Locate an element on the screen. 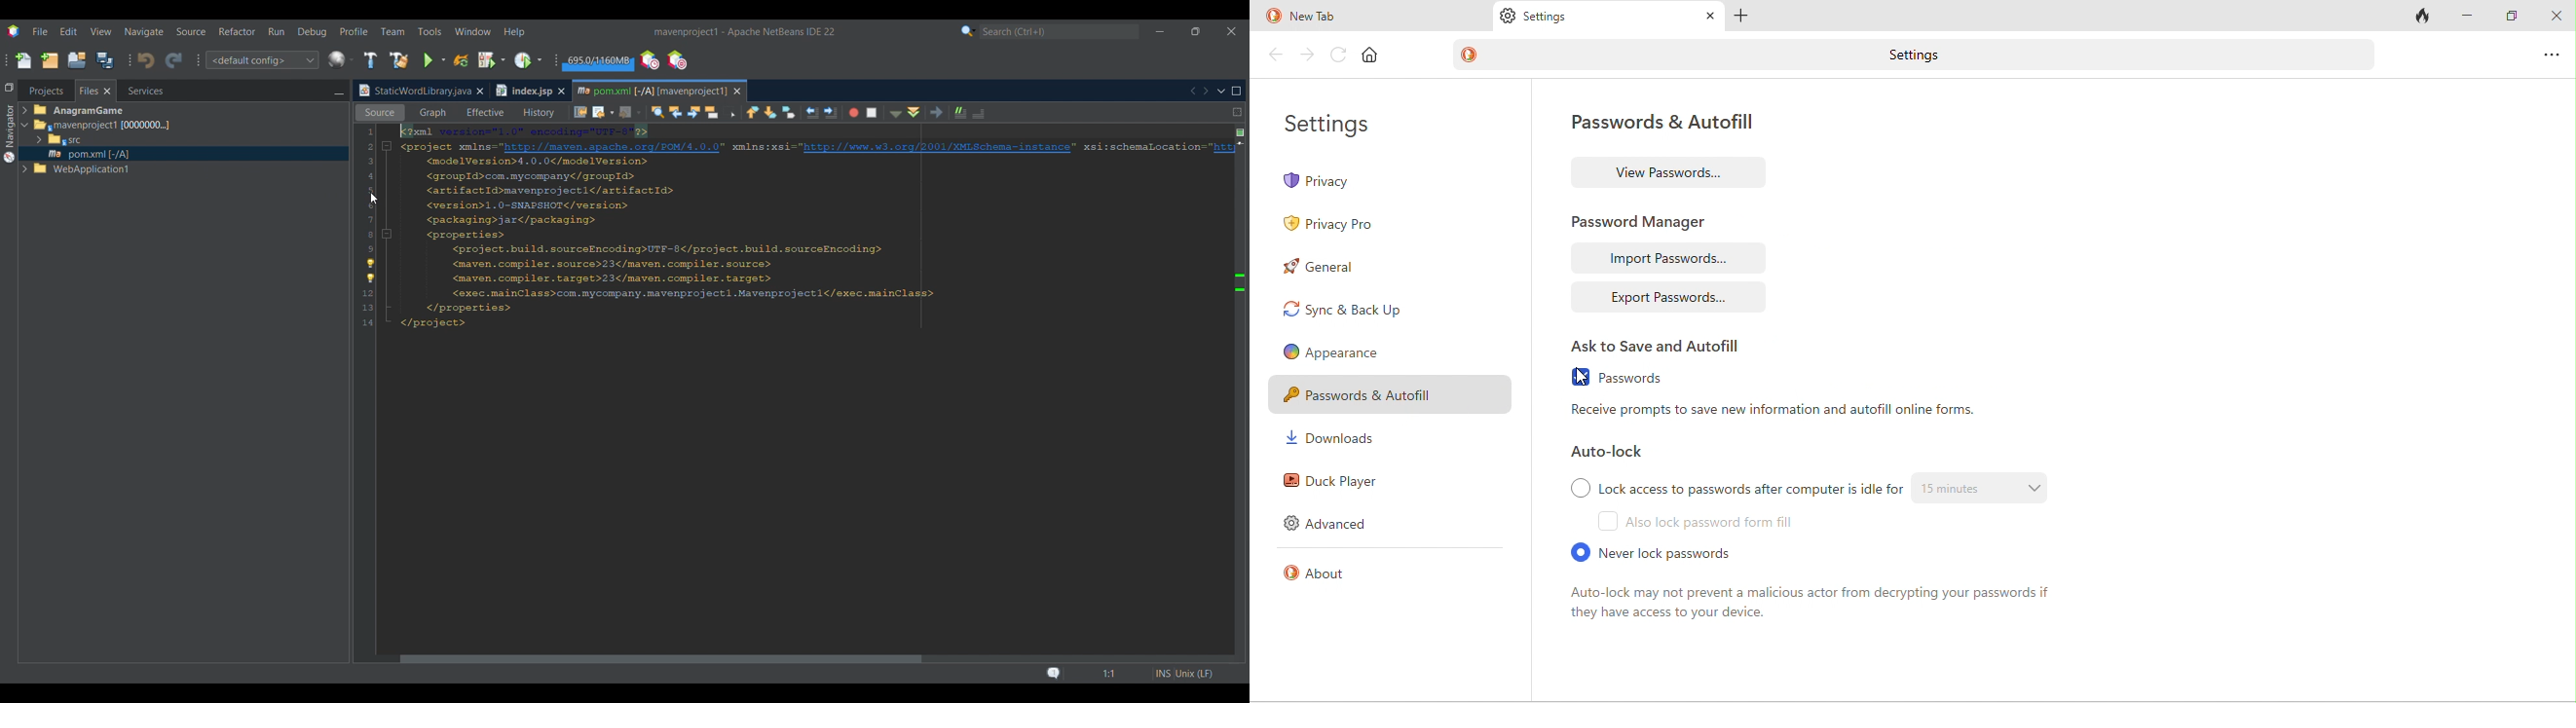 This screenshot has height=728, width=2576. Projects tab is located at coordinates (46, 90).